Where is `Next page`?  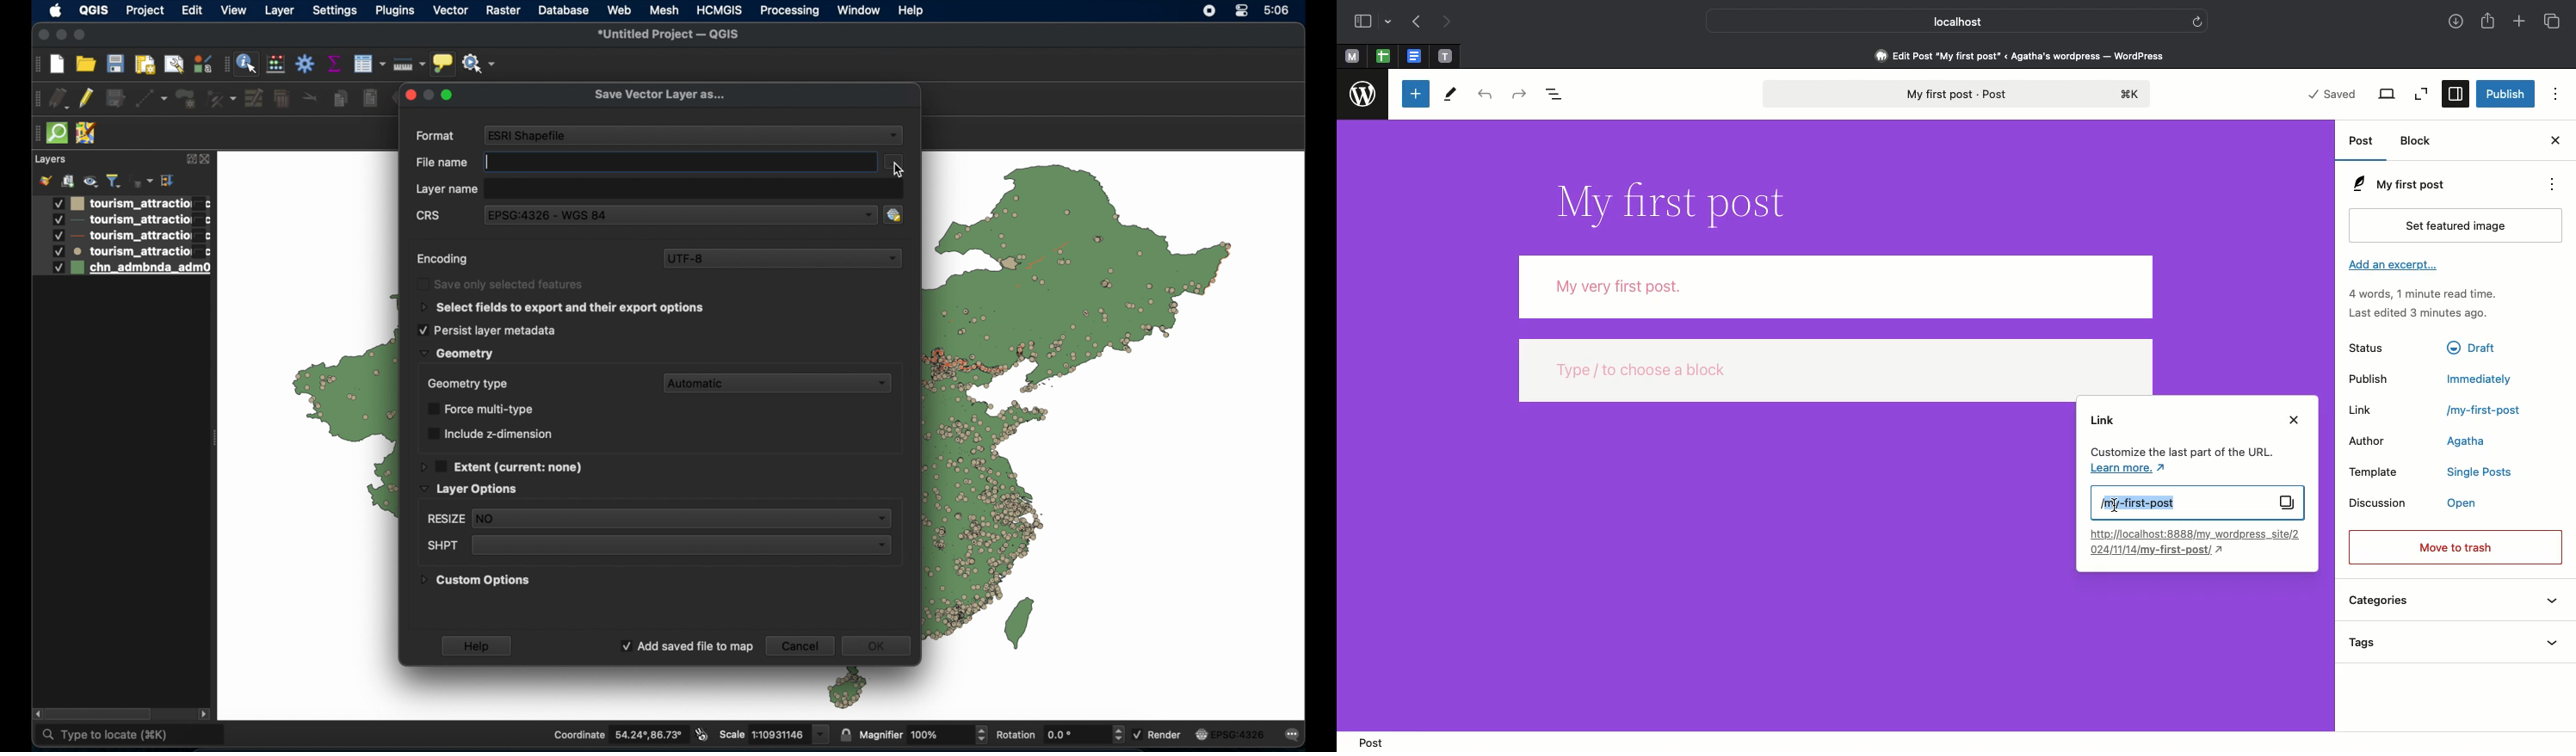
Next page is located at coordinates (1452, 22).